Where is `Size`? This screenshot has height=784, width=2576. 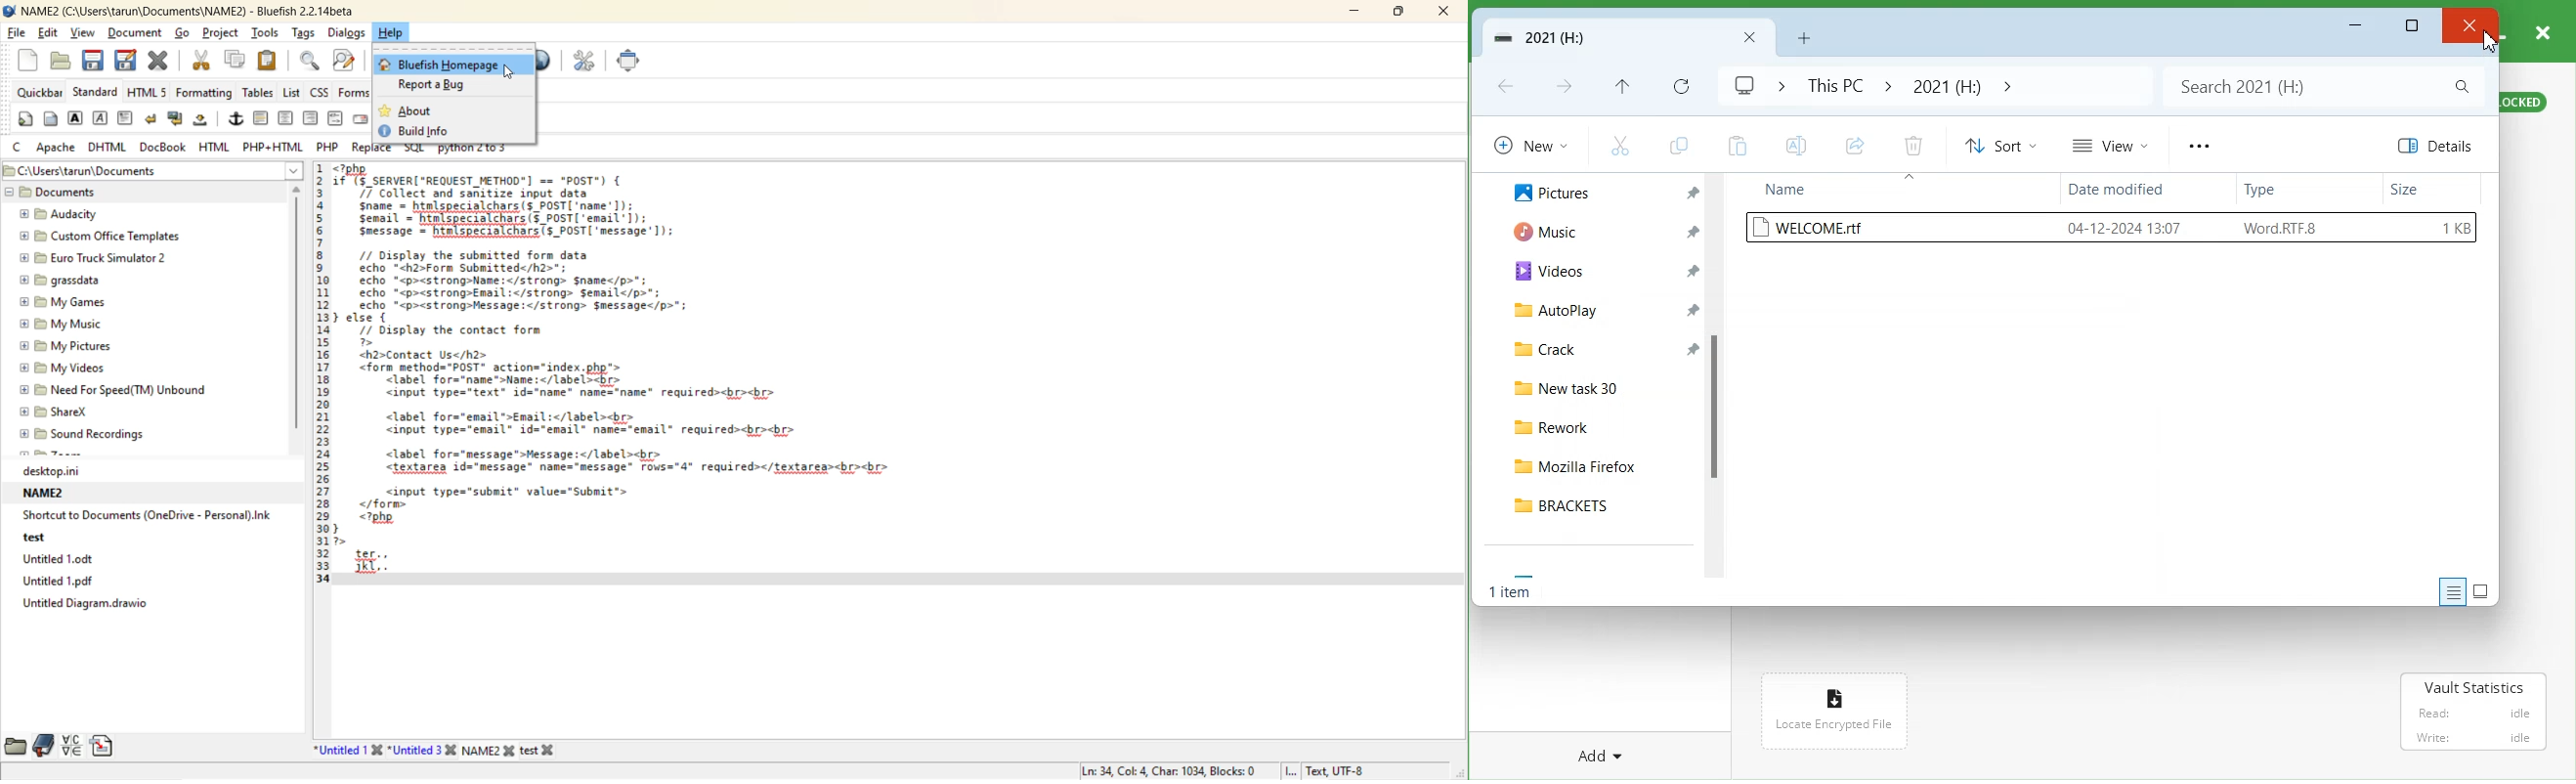
Size is located at coordinates (2430, 190).